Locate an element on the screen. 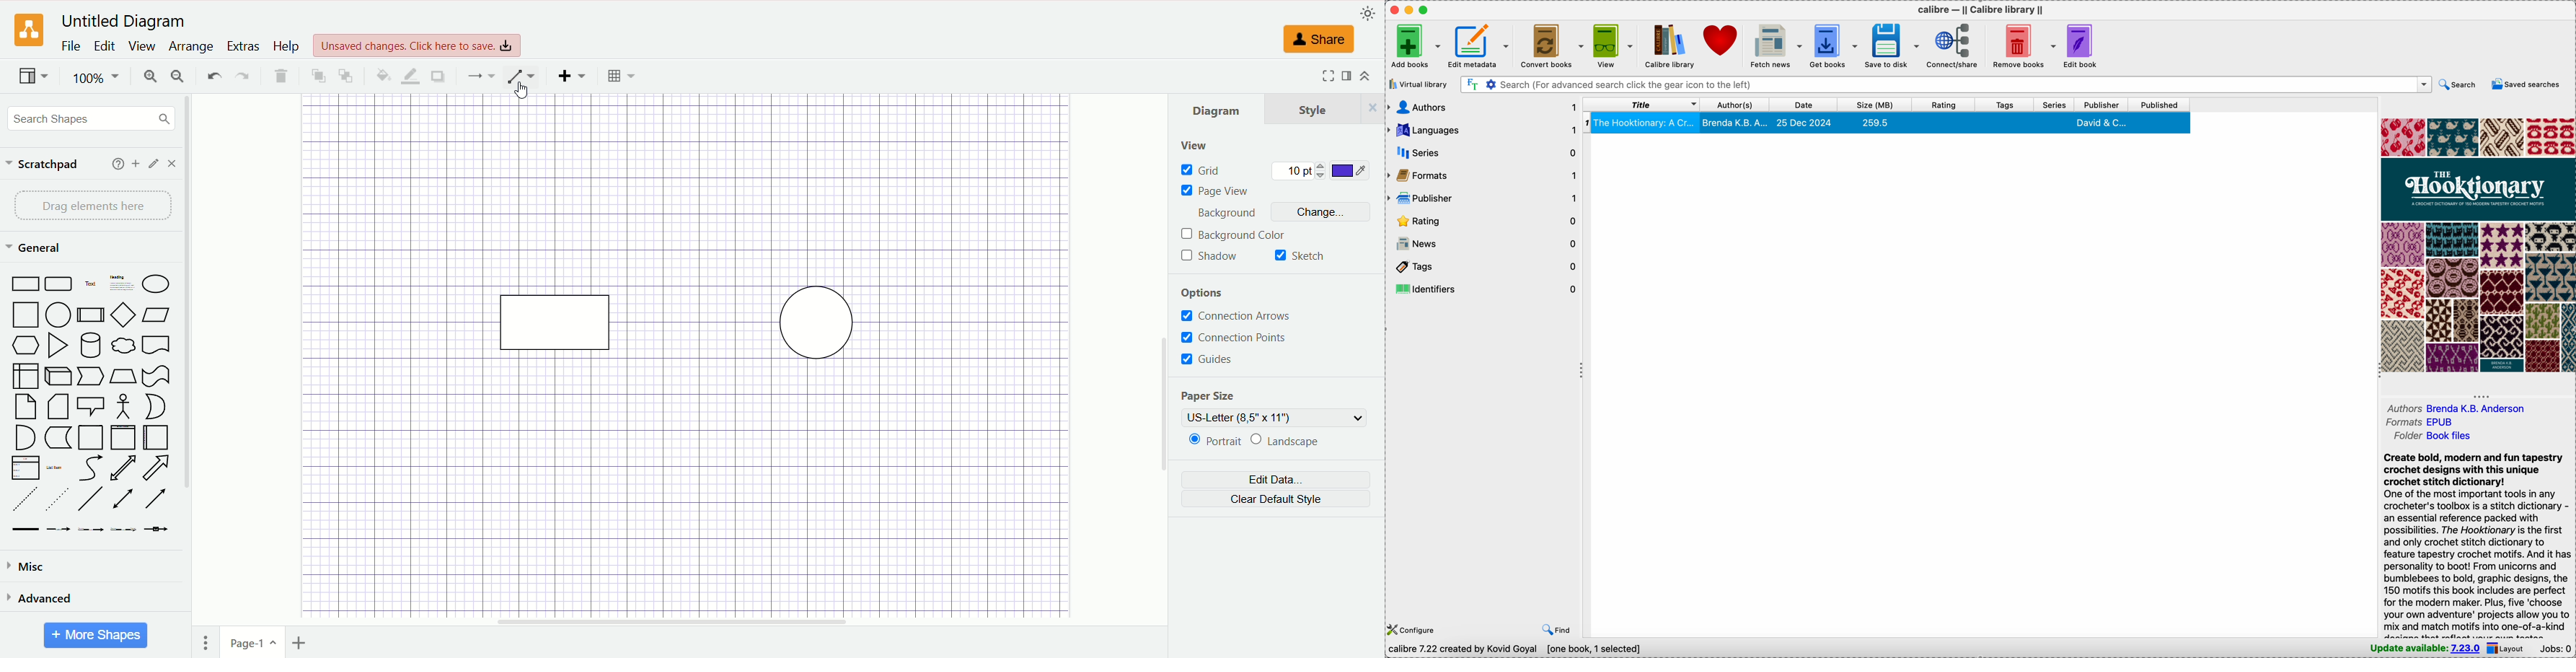 The image size is (2576, 672). find is located at coordinates (1558, 630).